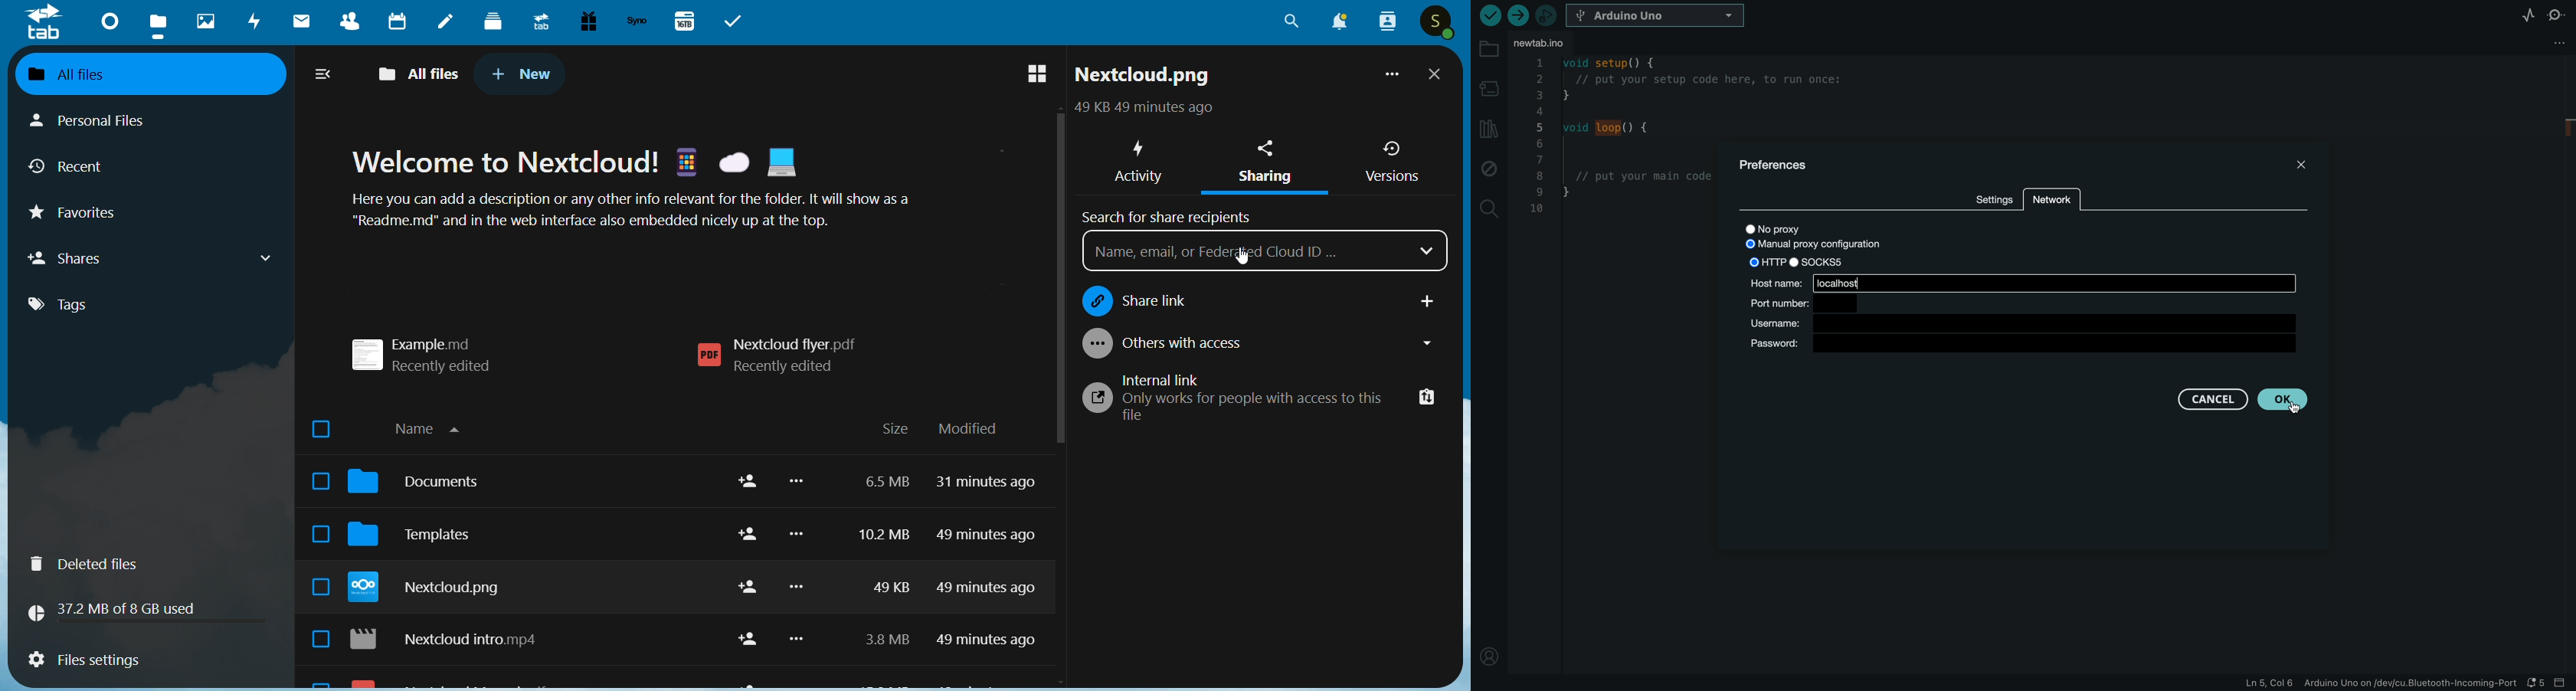 The width and height of the screenshot is (2576, 700). Describe the element at coordinates (93, 564) in the screenshot. I see `deleted files` at that location.